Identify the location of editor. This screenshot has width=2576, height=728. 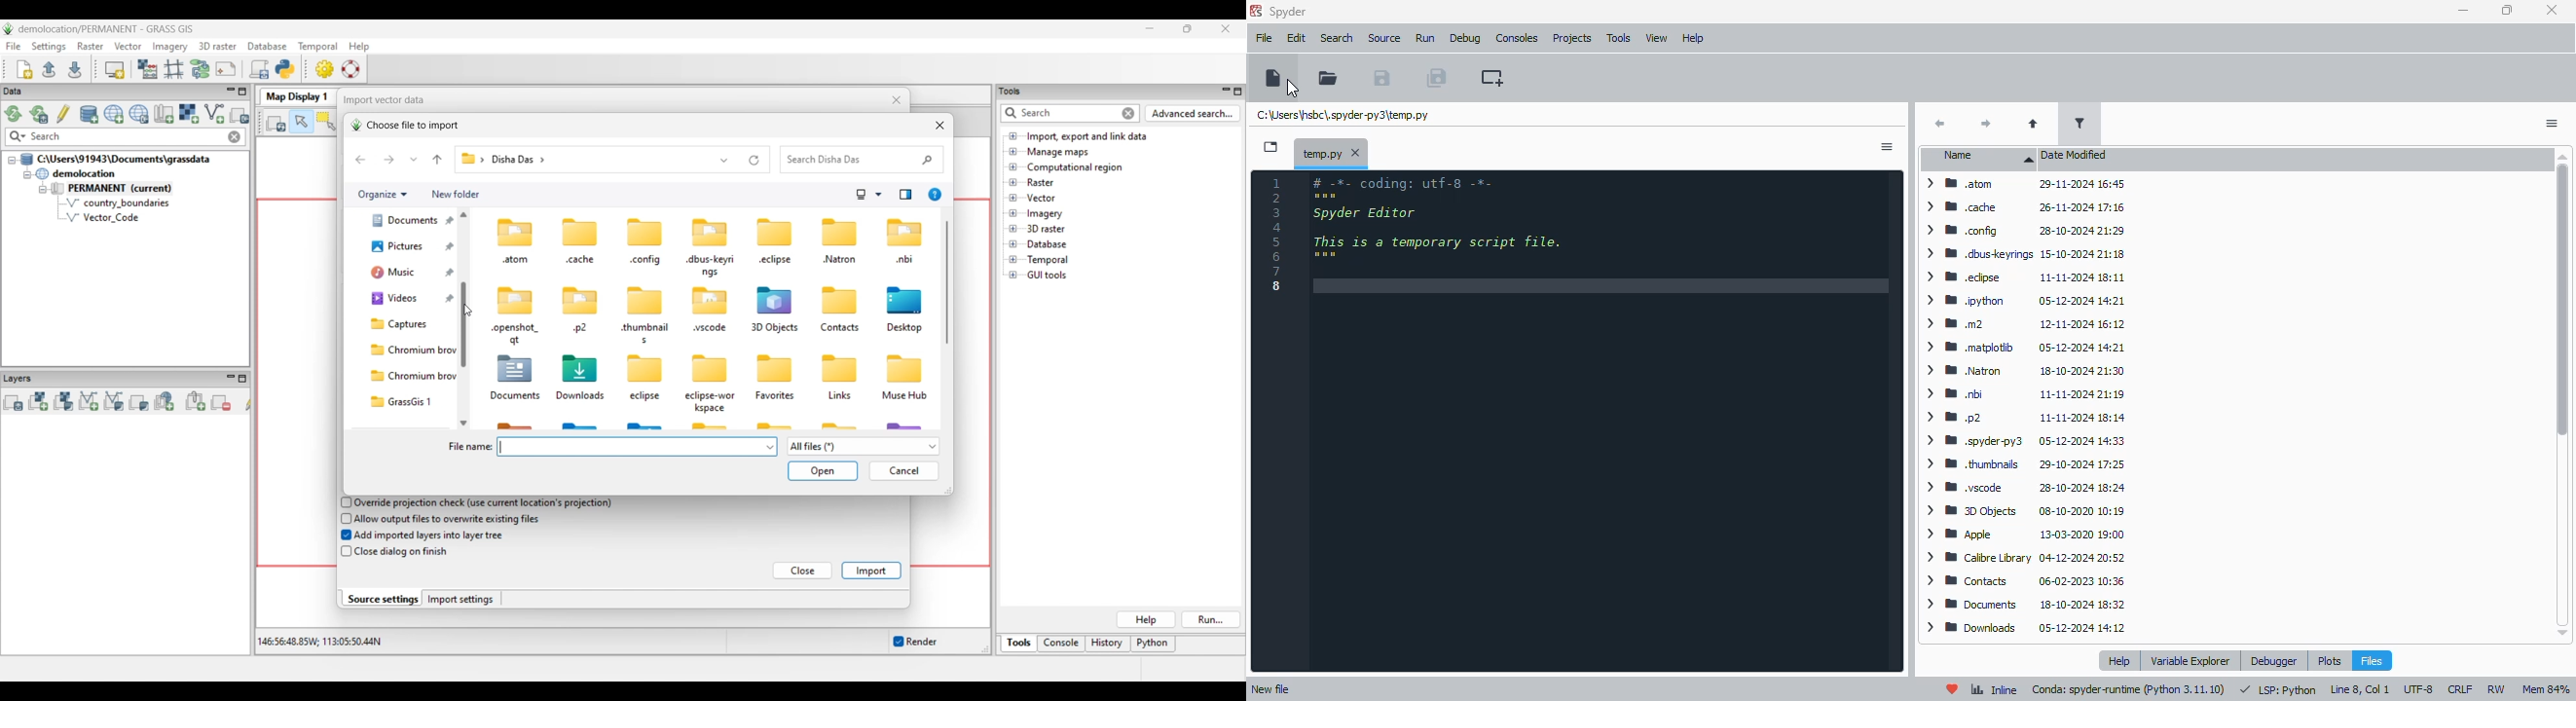
(1603, 422).